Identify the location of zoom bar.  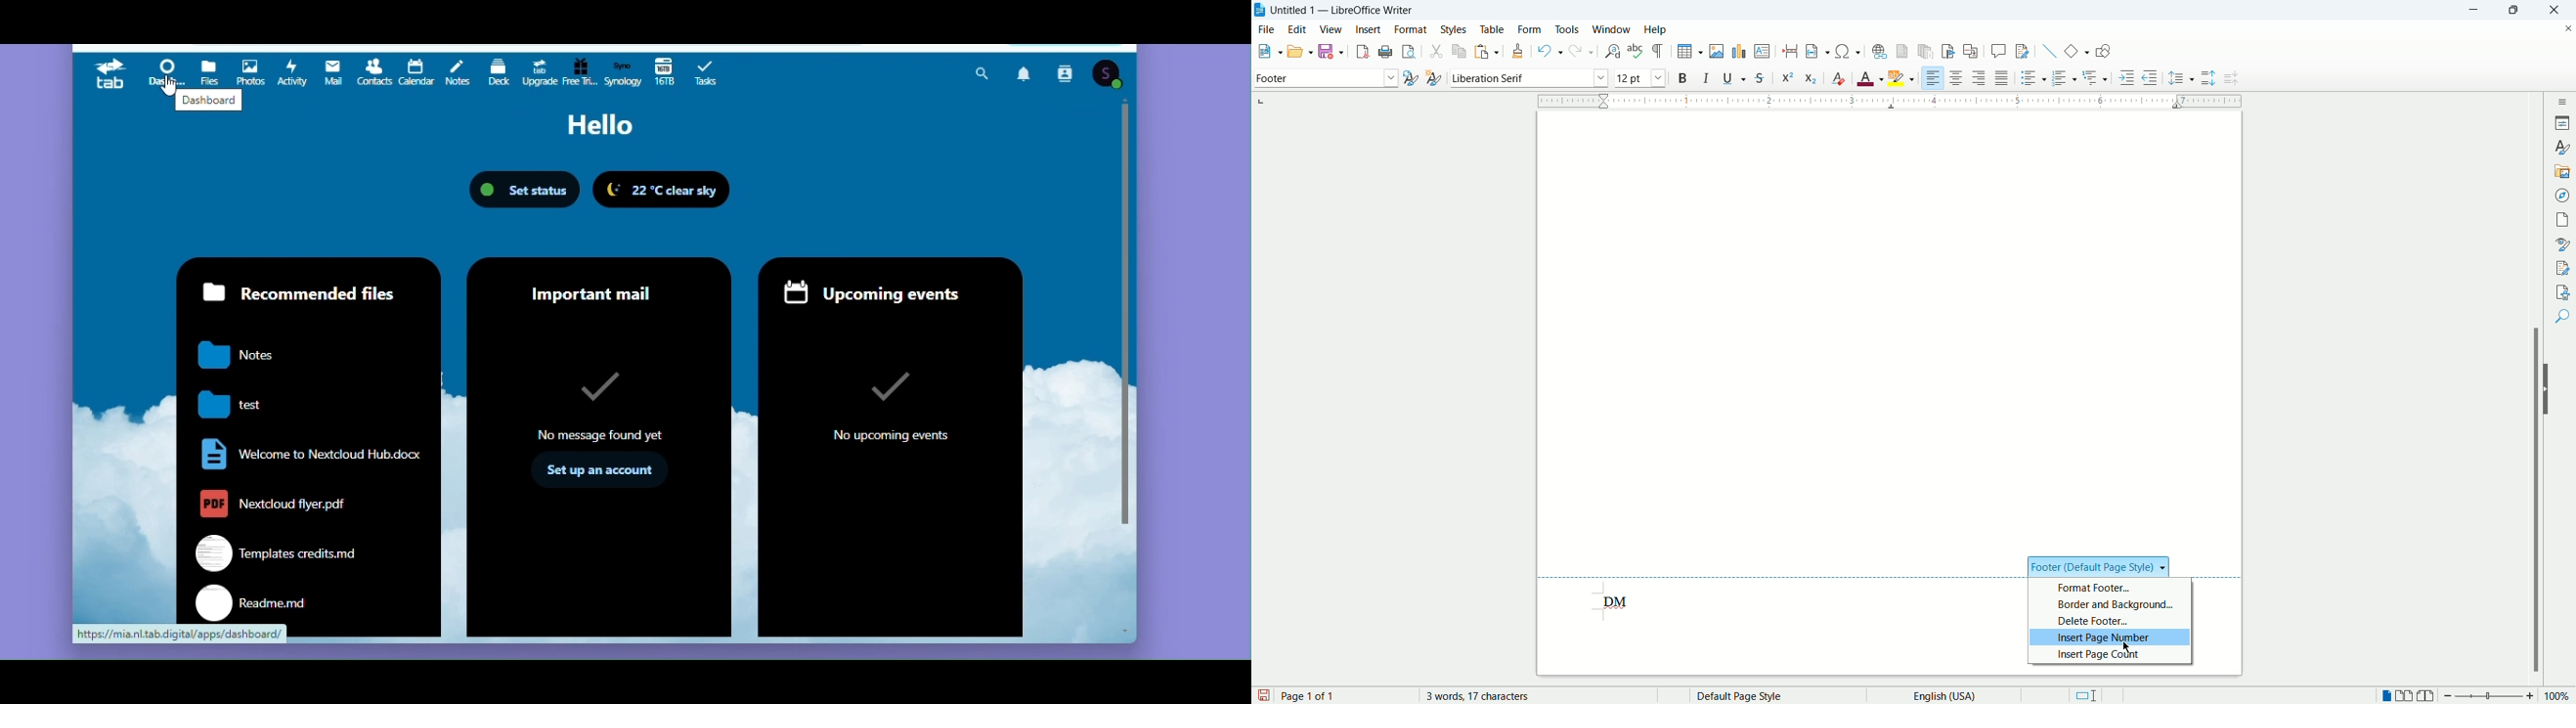
(2489, 696).